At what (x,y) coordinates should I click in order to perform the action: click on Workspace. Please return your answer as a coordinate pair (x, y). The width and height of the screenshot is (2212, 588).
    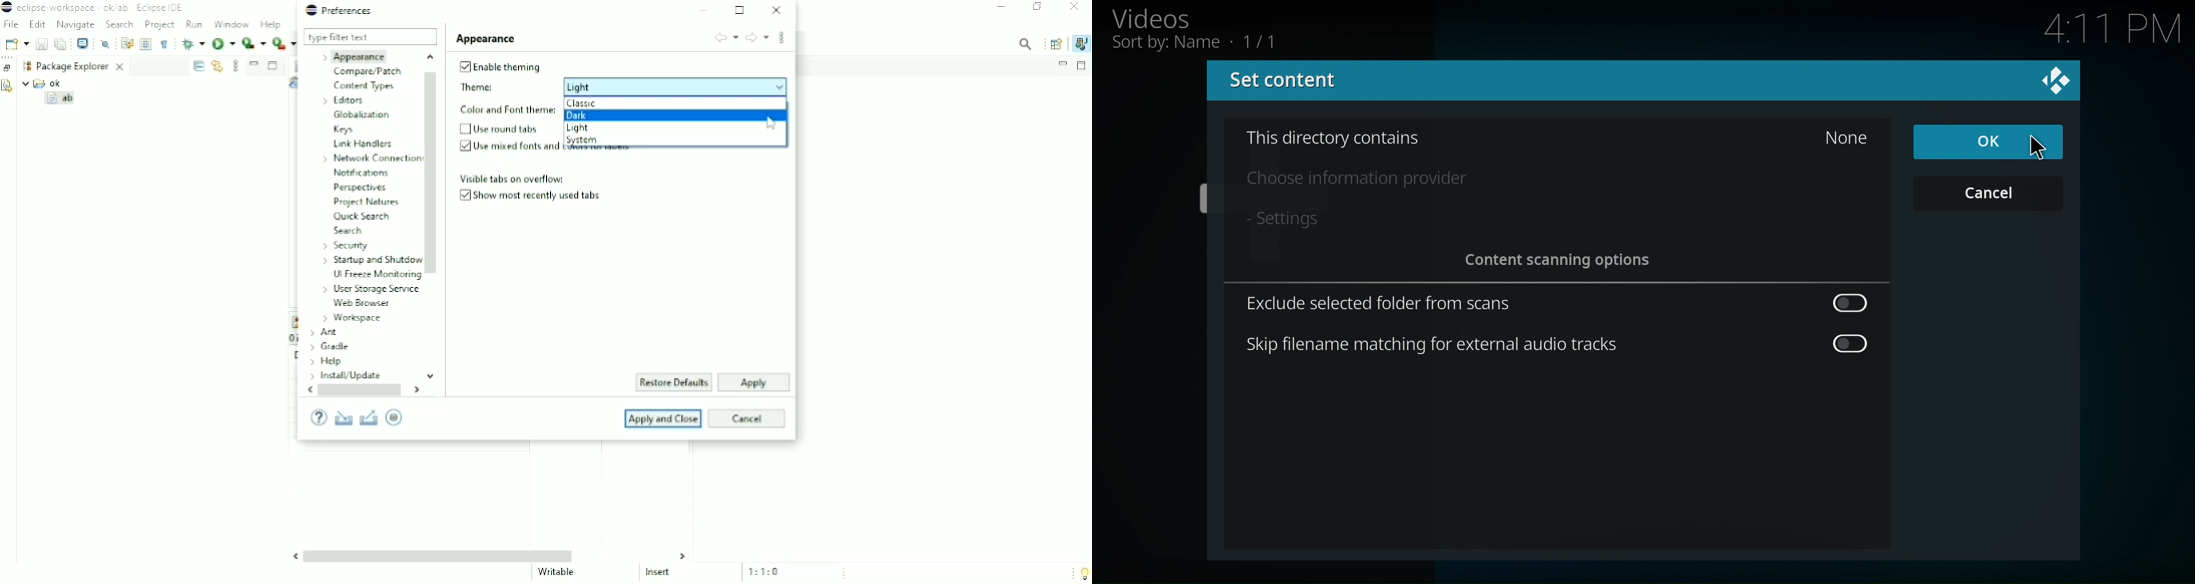
    Looking at the image, I should click on (25, 66).